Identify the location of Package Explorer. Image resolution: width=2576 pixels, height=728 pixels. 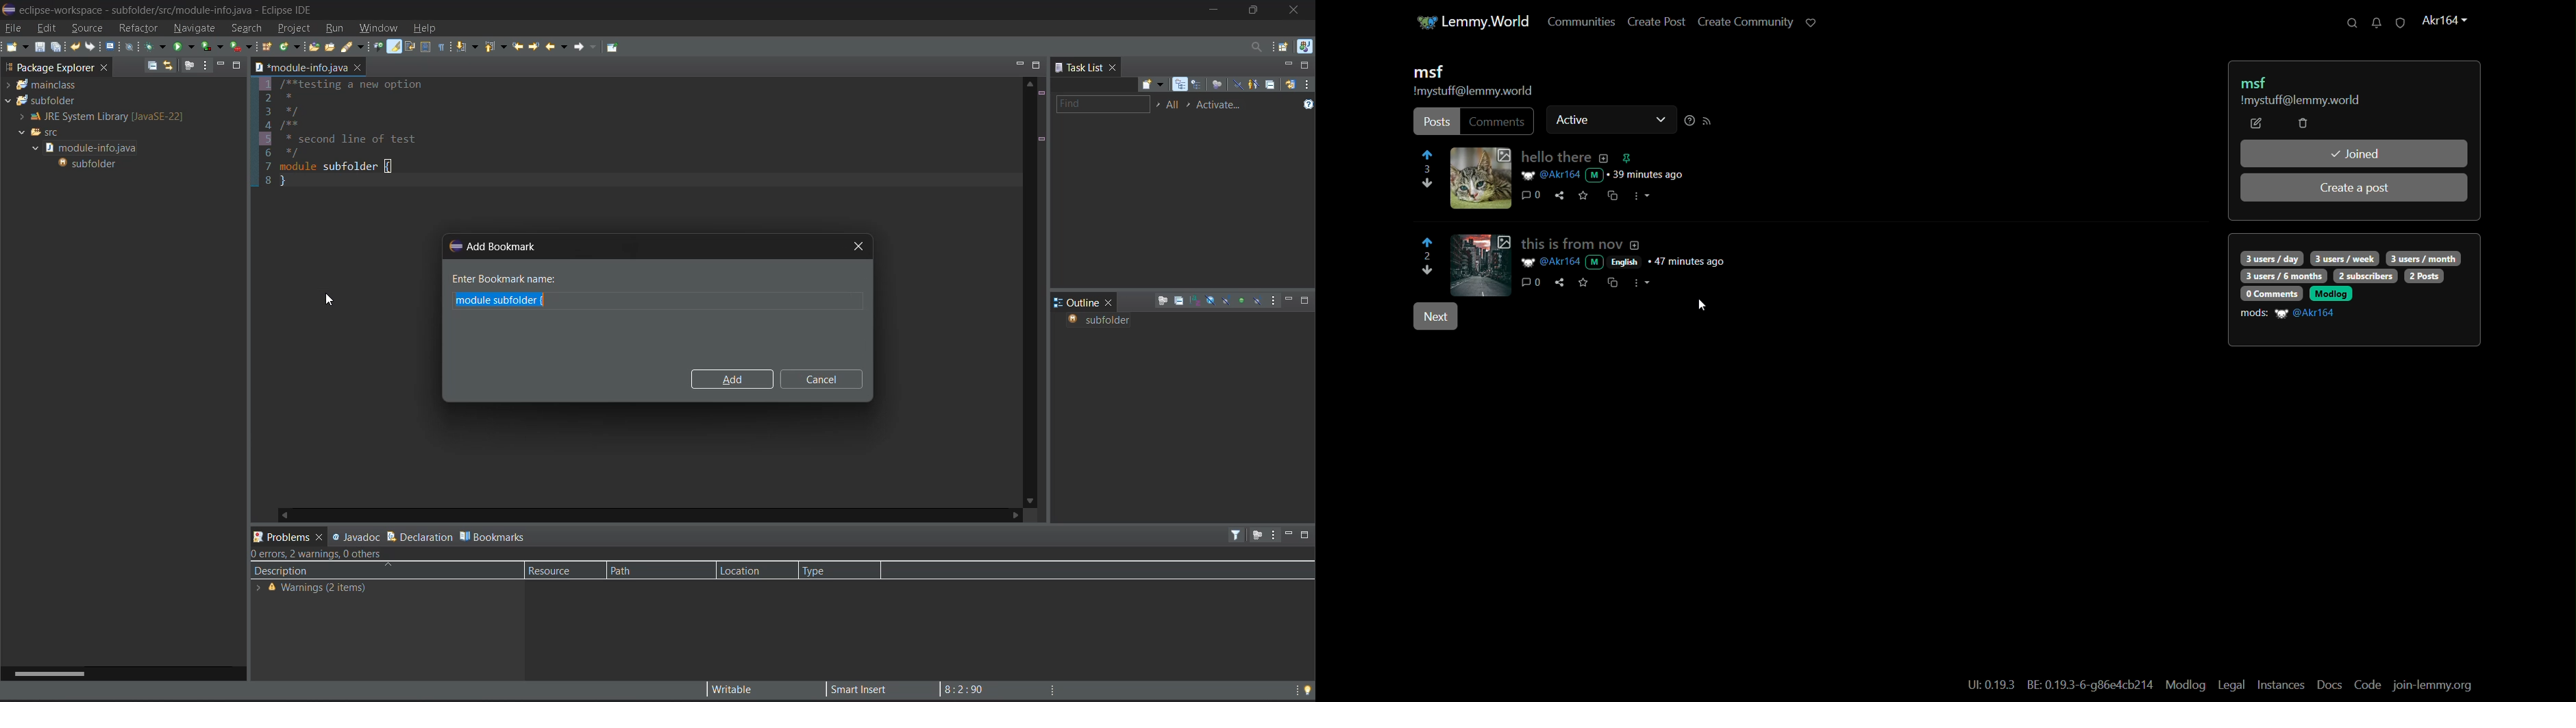
(47, 66).